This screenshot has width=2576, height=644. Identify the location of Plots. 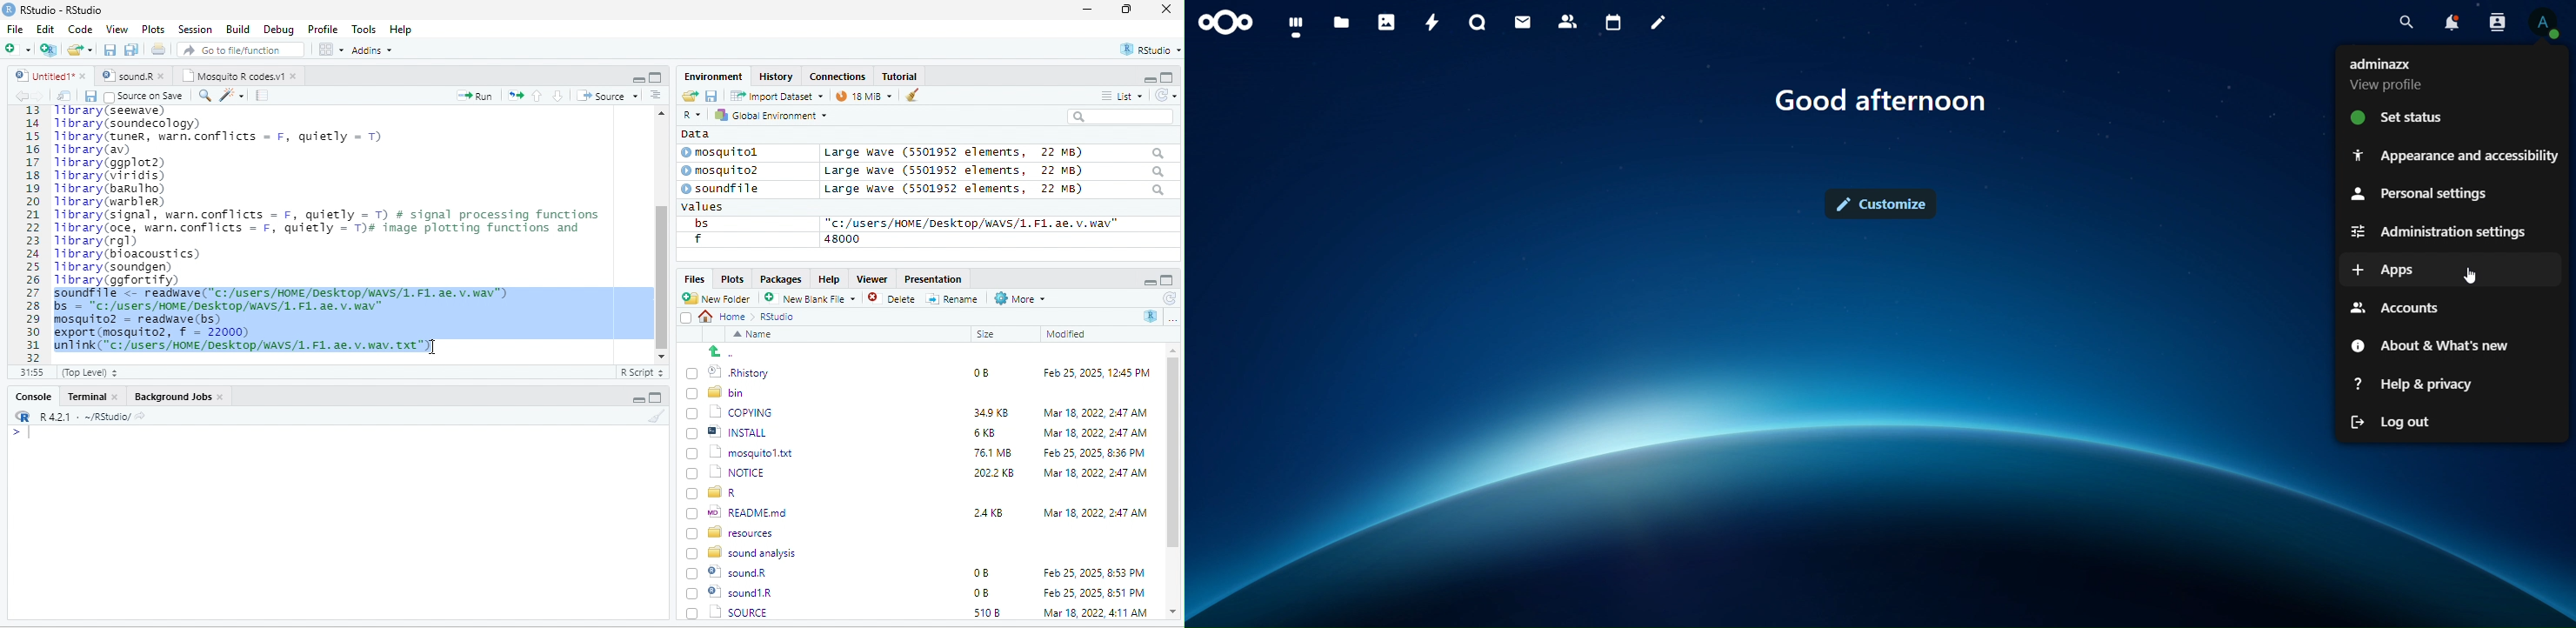
(154, 29).